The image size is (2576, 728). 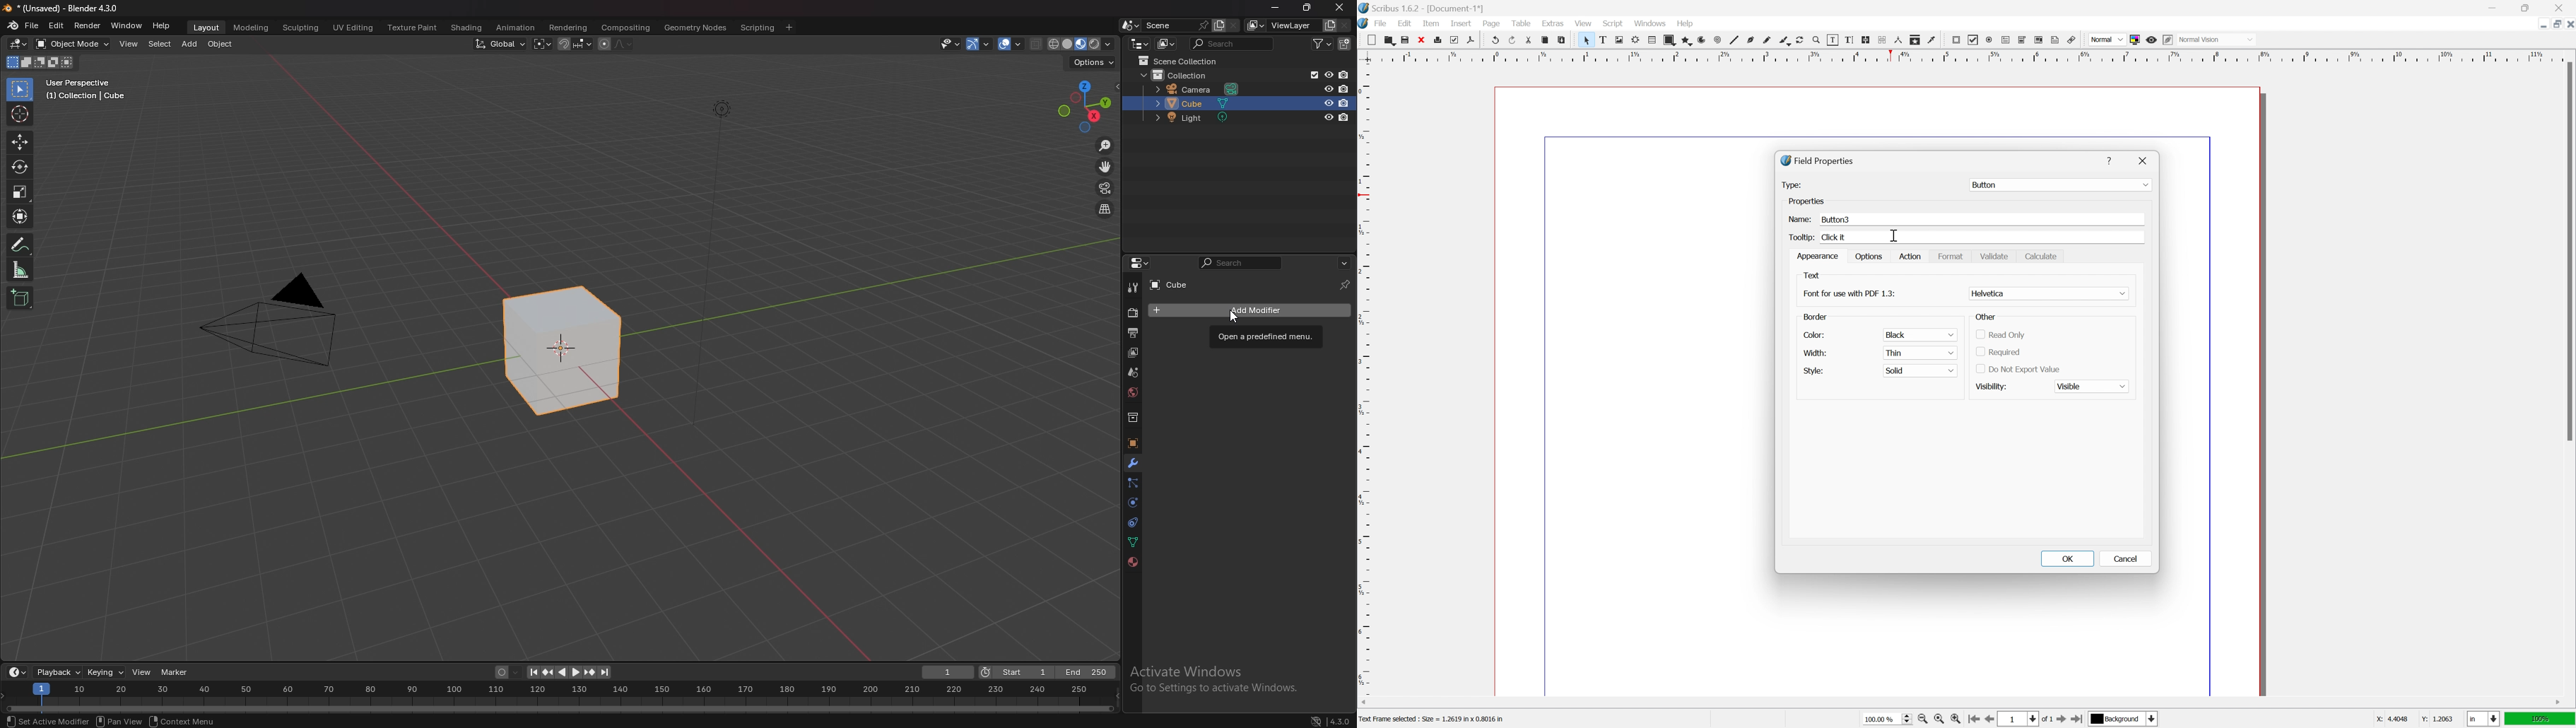 I want to click on style, so click(x=1813, y=372).